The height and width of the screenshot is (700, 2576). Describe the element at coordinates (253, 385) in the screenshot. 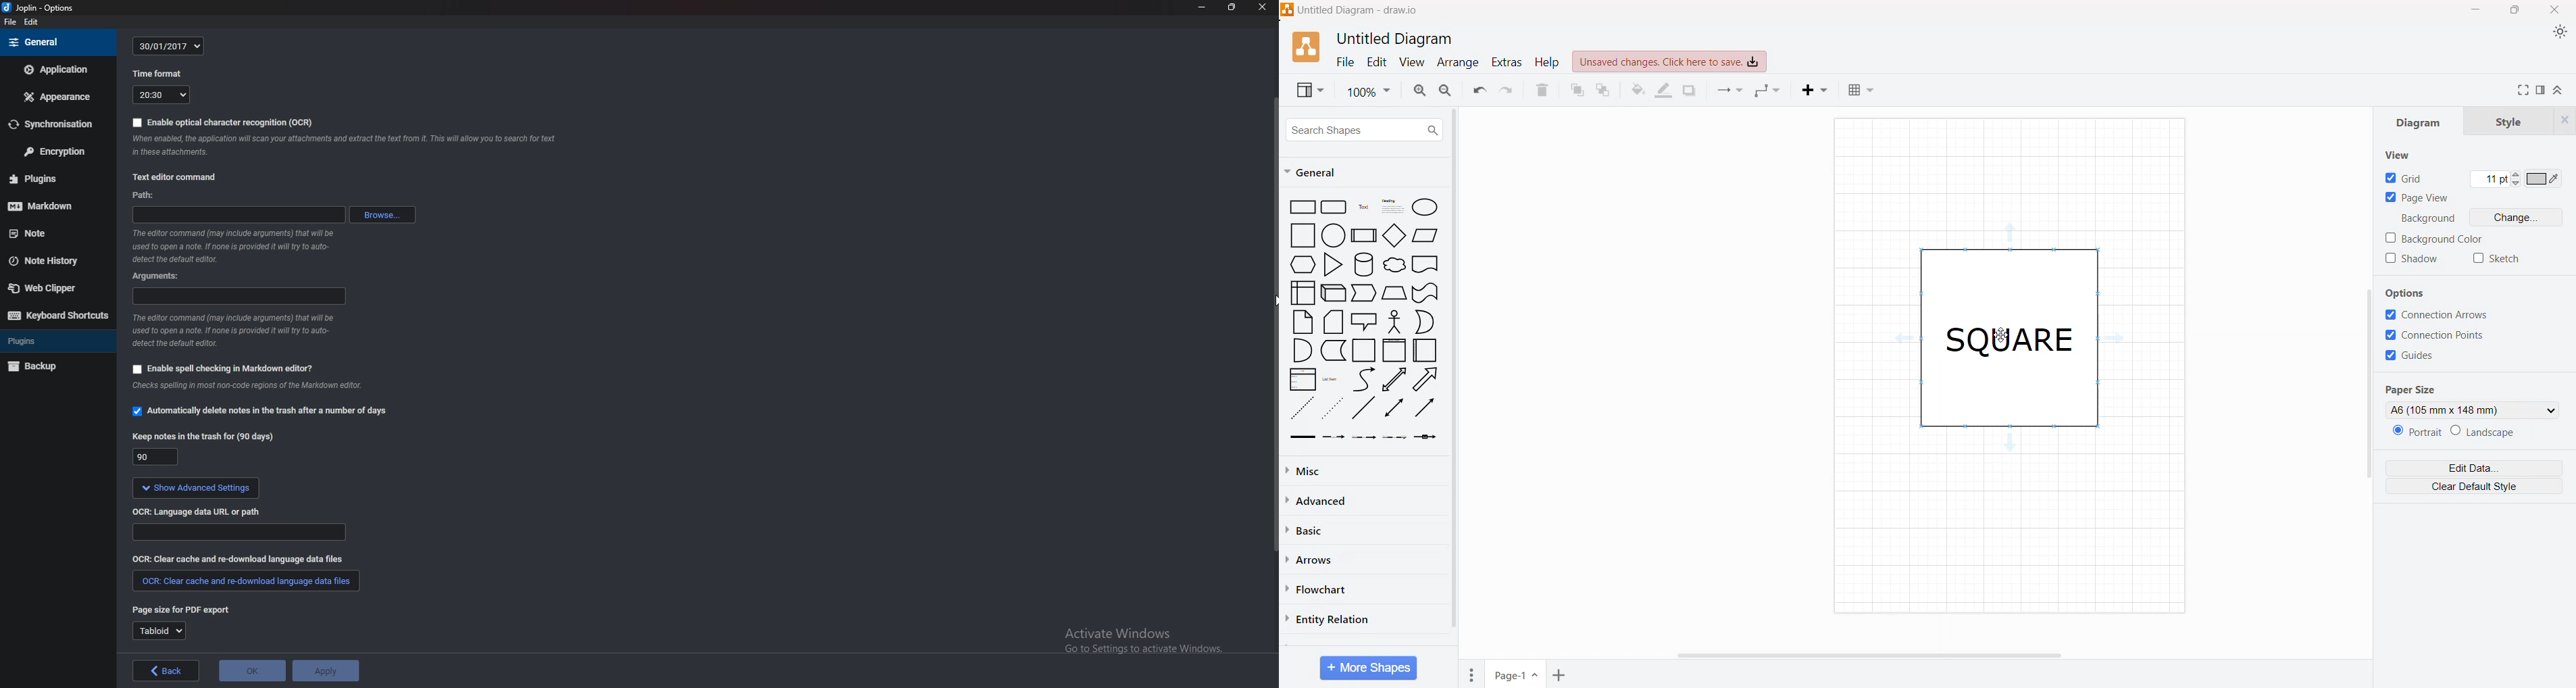

I see `info` at that location.